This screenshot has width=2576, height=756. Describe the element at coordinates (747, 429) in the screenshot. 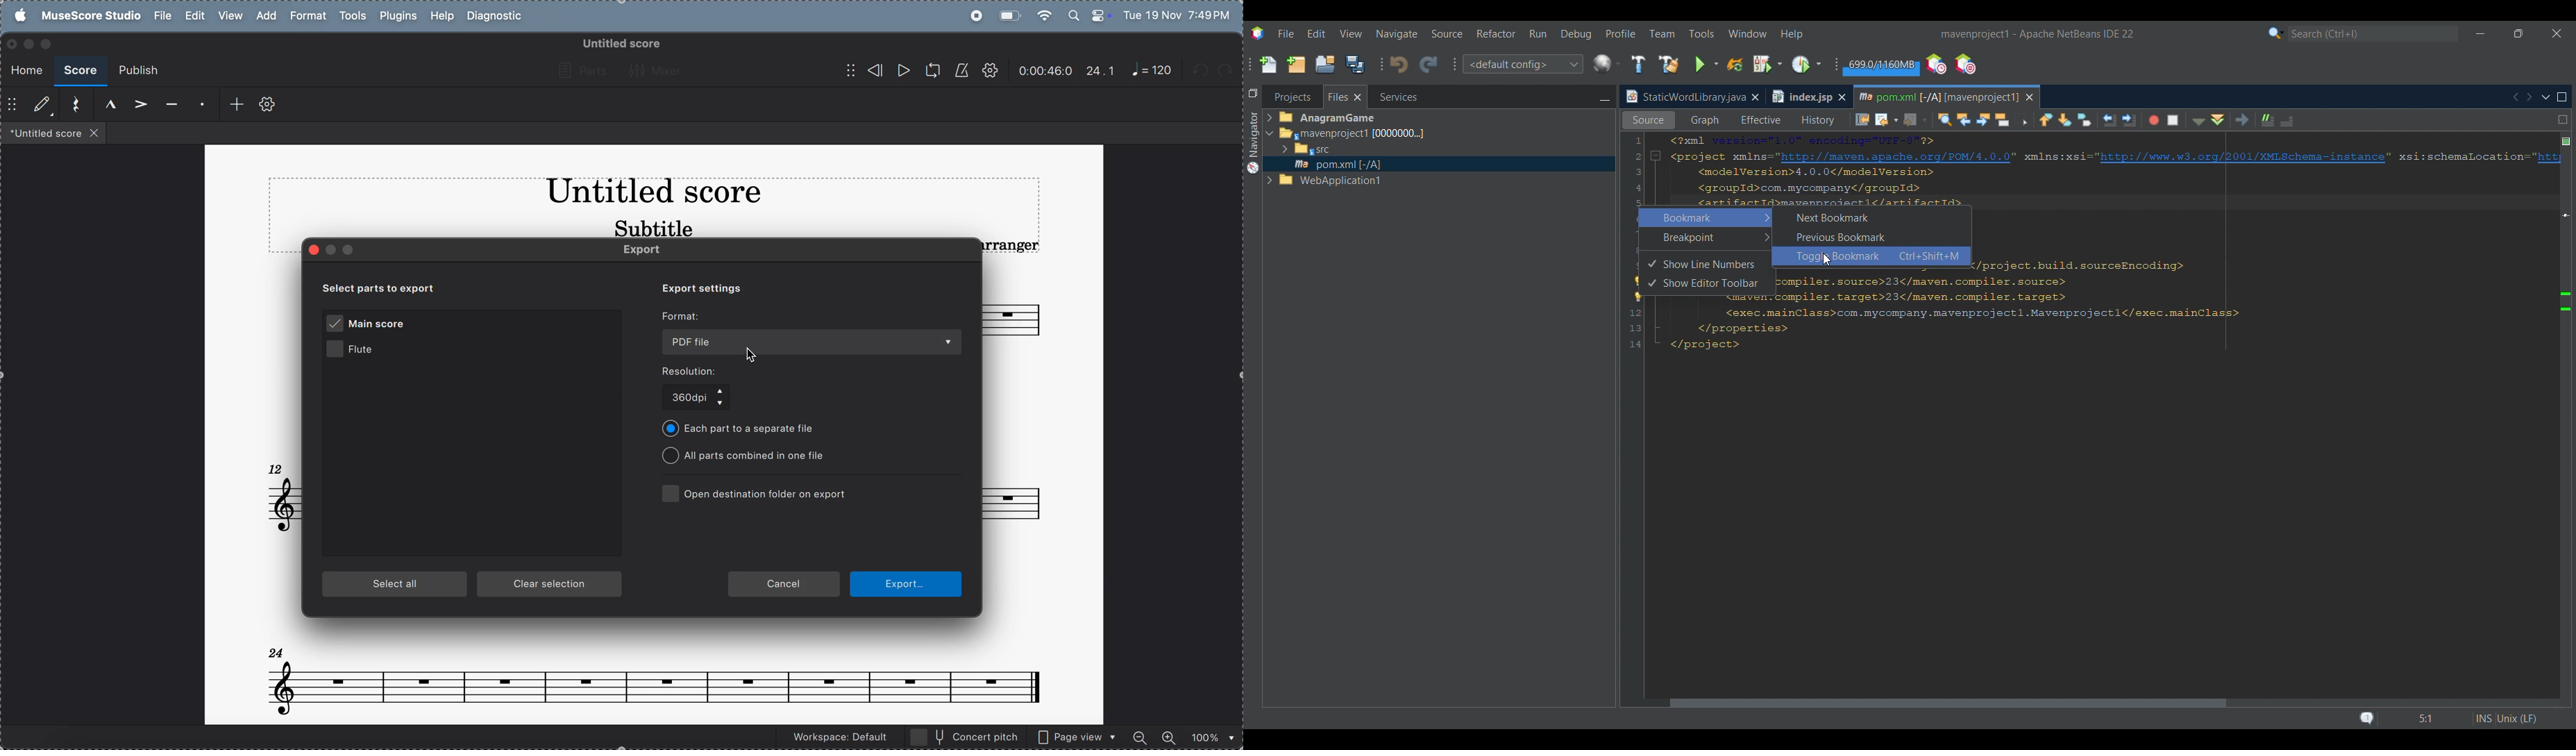

I see `Each part to a seperate file` at that location.